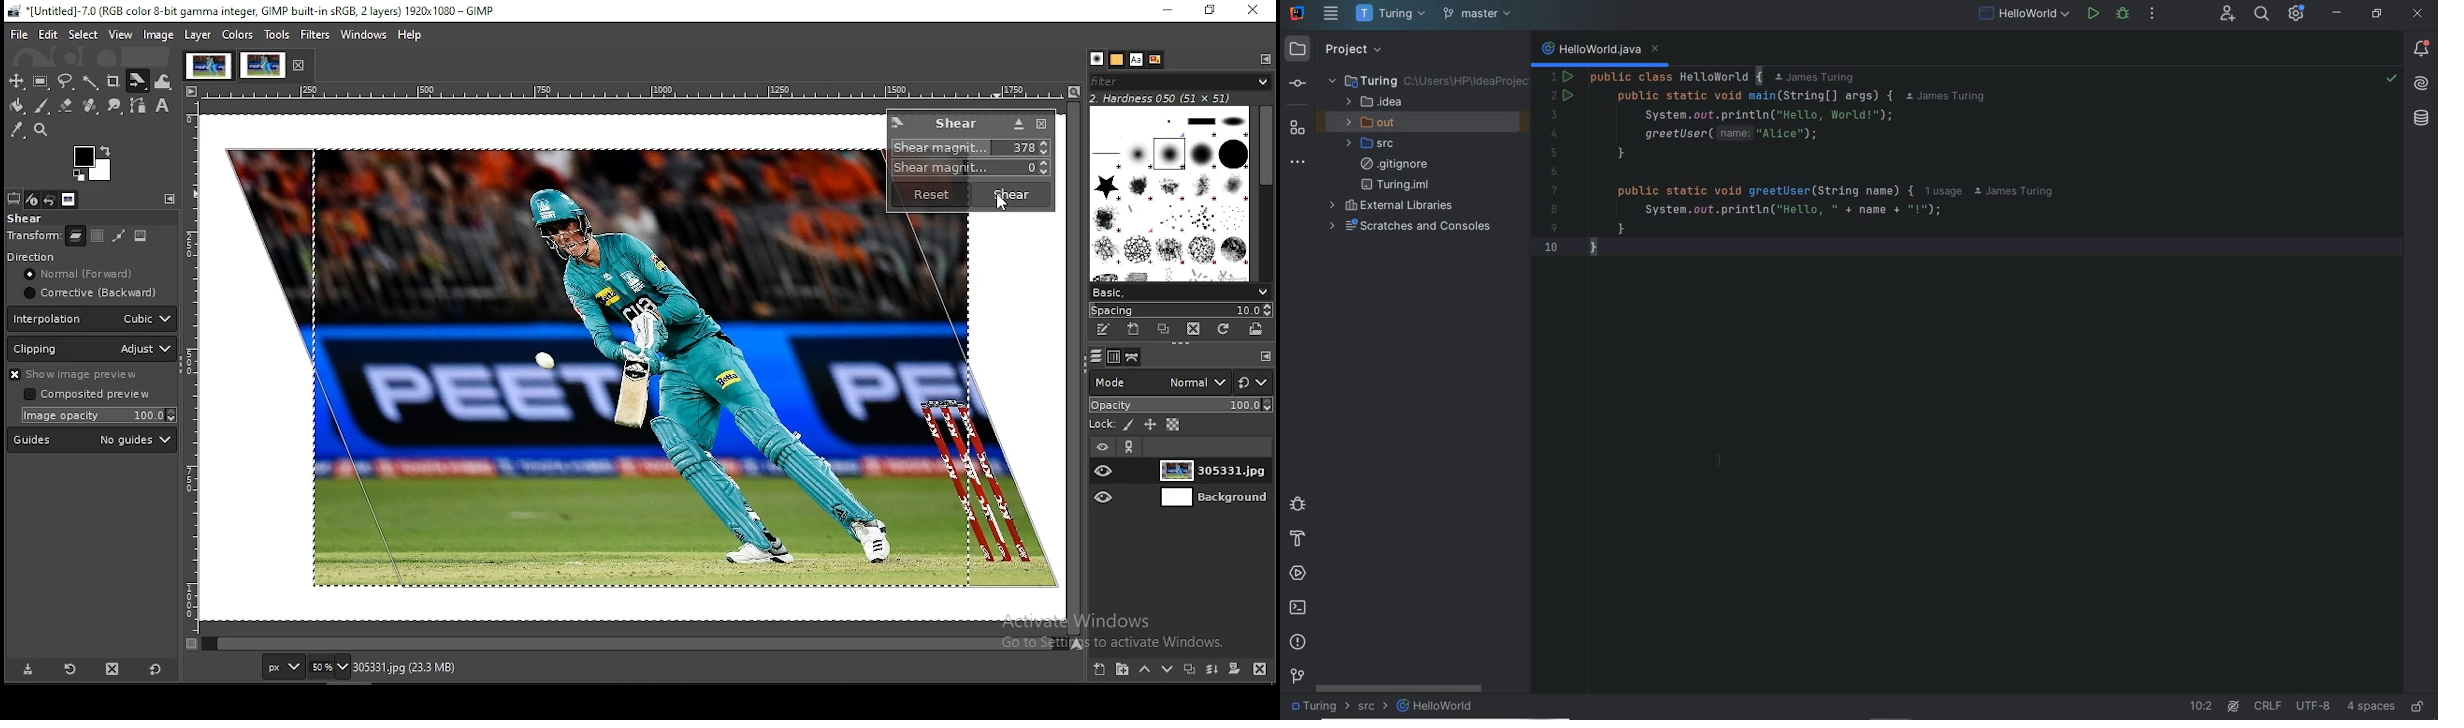  Describe the element at coordinates (1174, 99) in the screenshot. I see `hardness 050 (51x51)` at that location.